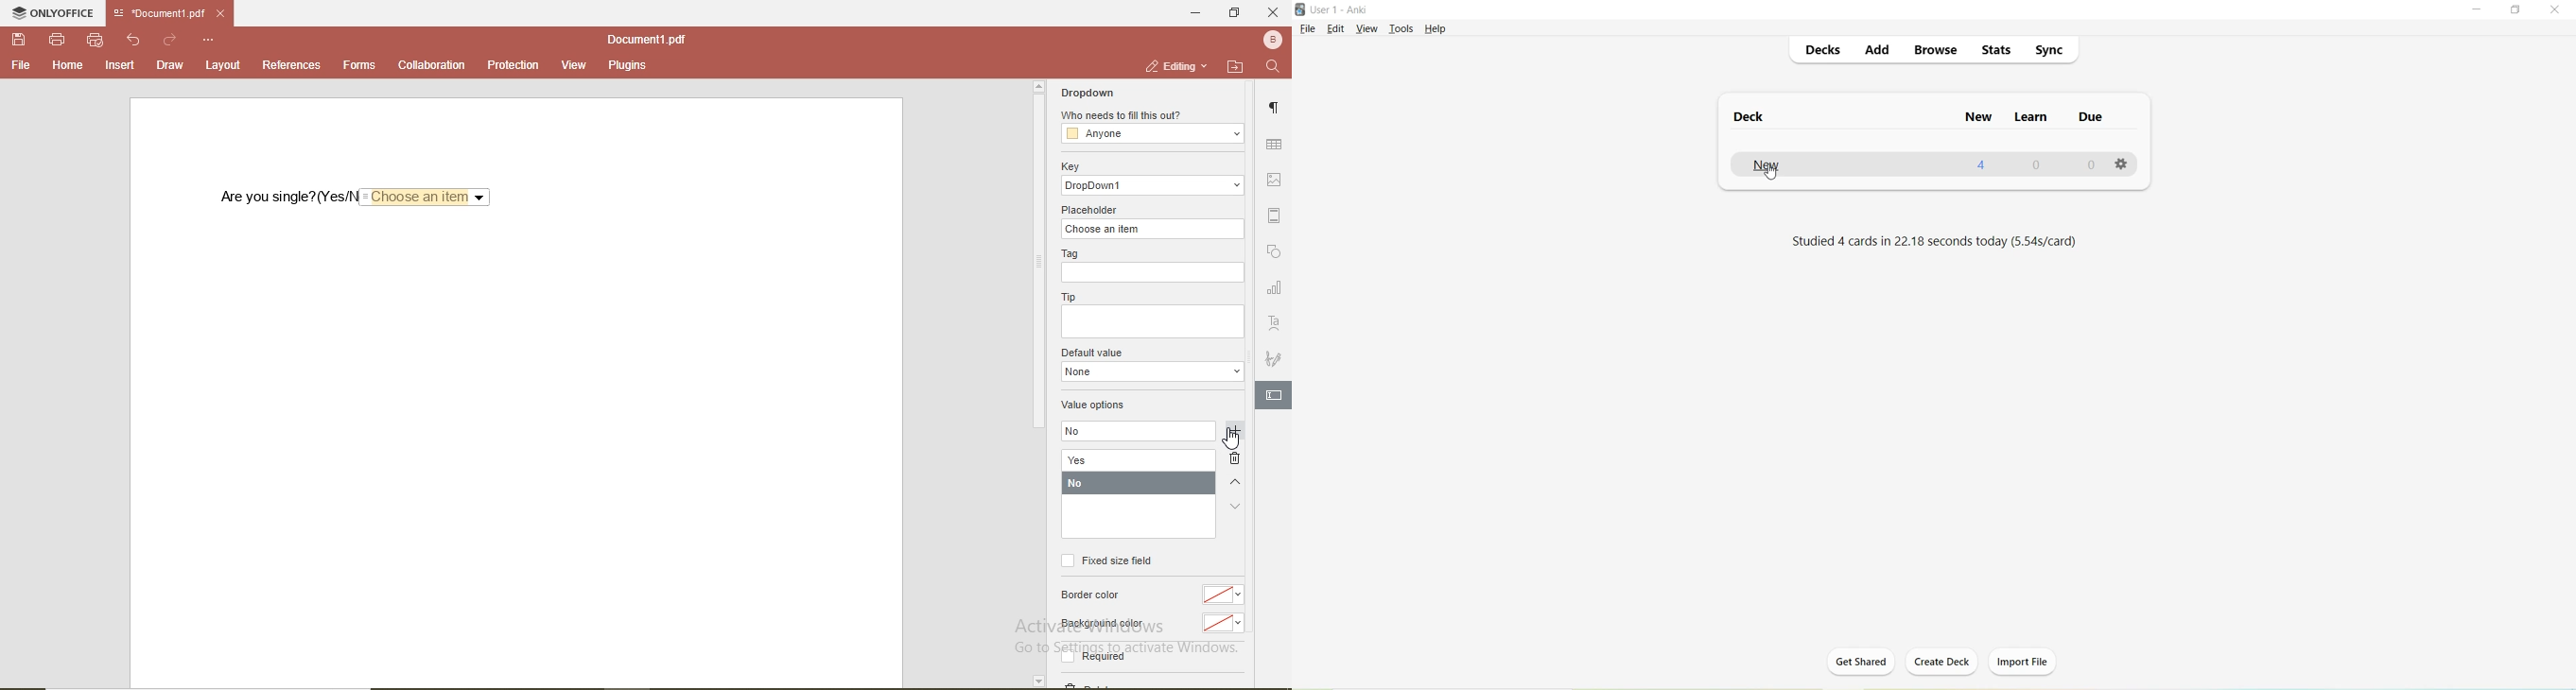  I want to click on yes, so click(1138, 461).